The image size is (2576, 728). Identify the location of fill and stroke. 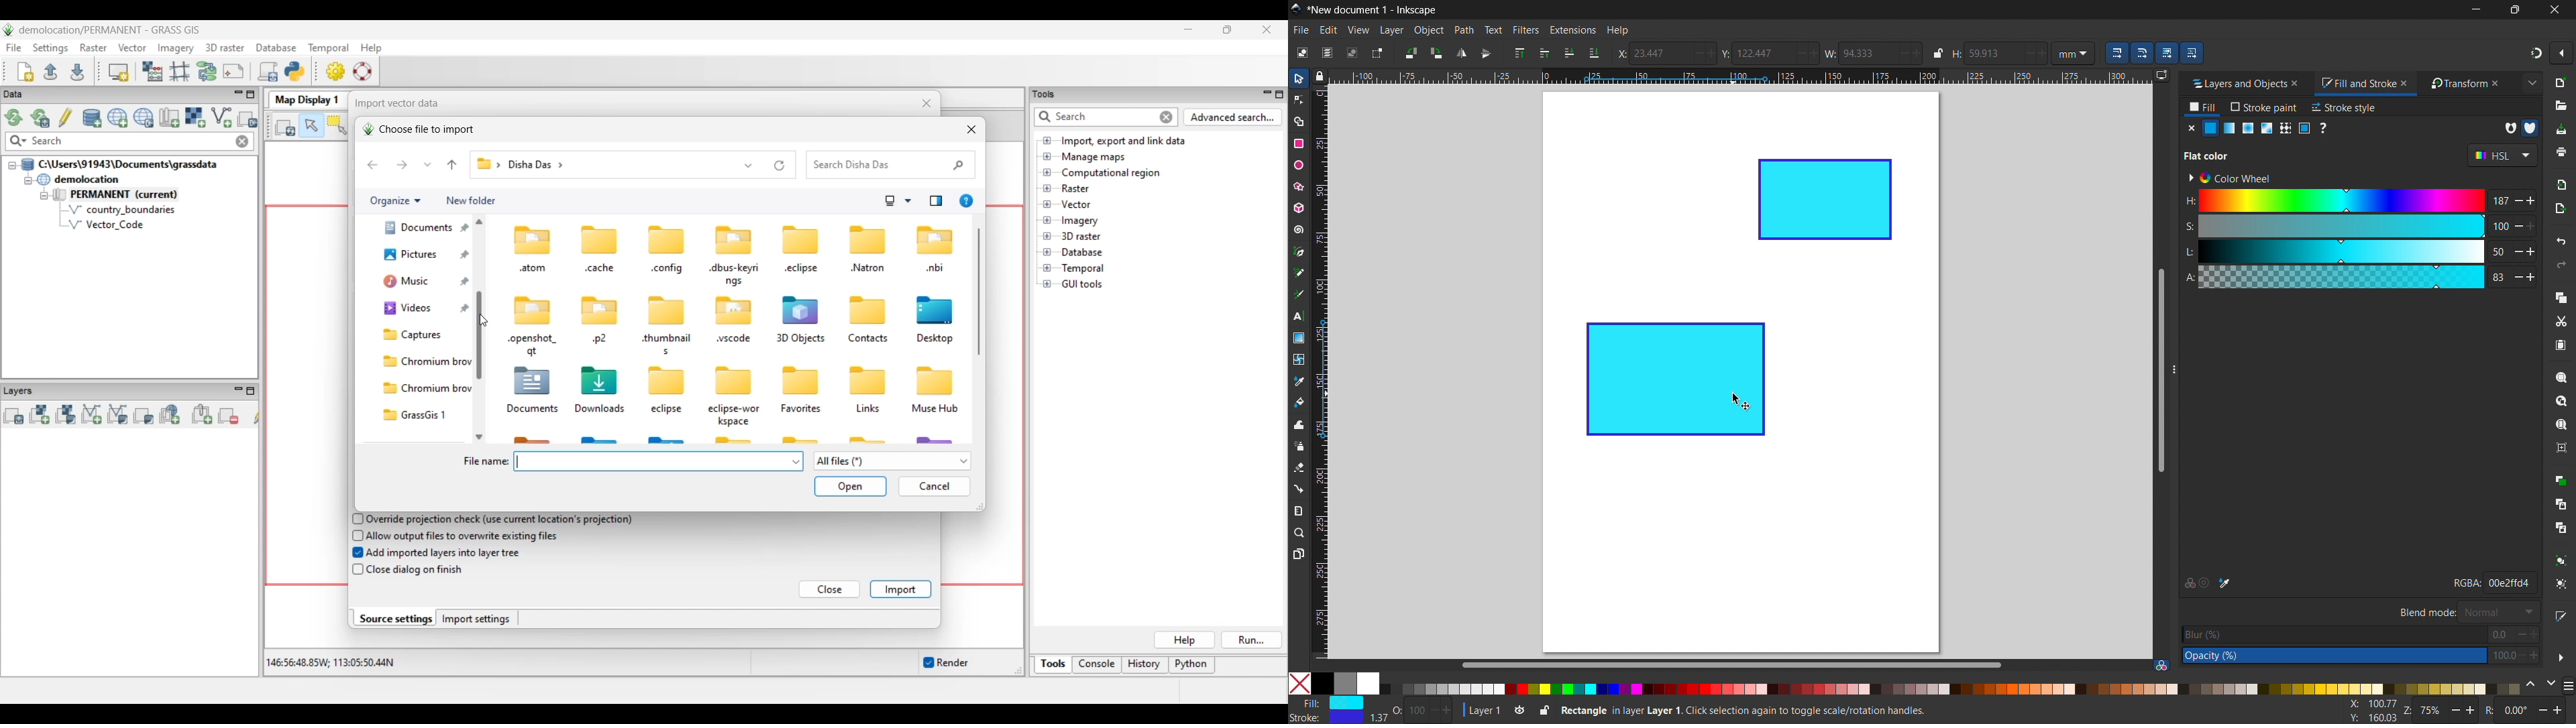
(2357, 84).